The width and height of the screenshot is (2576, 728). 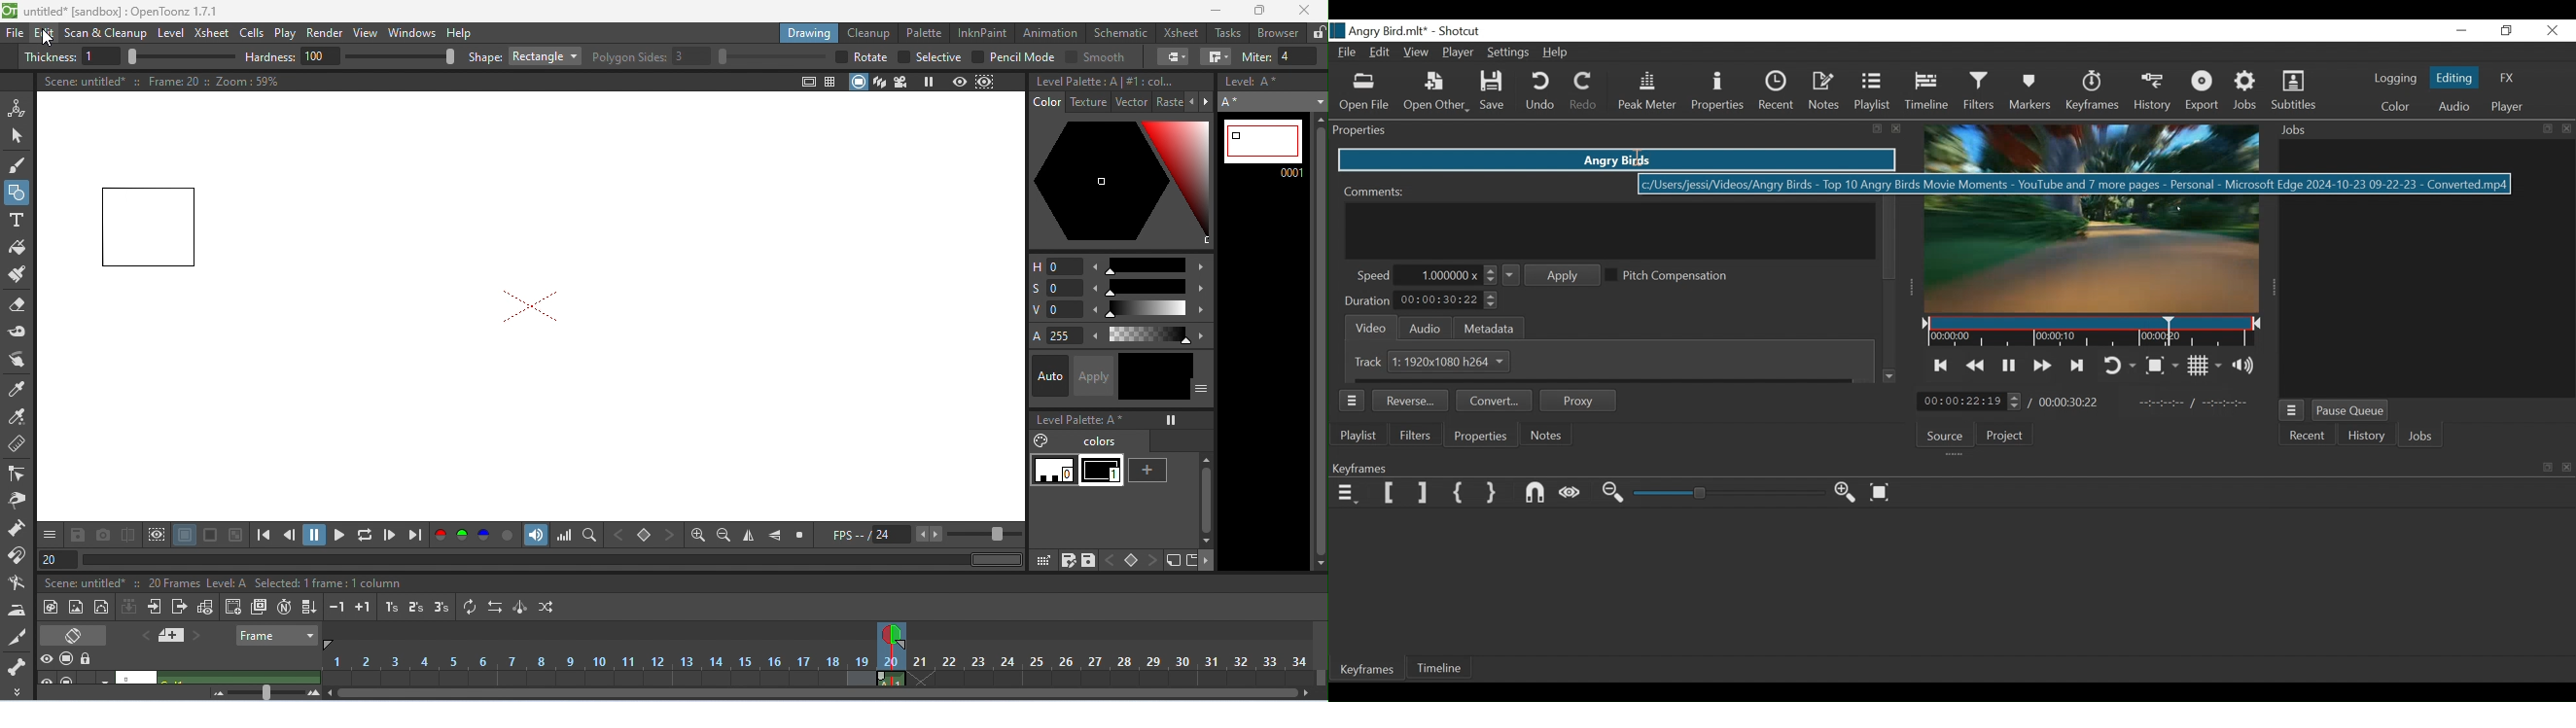 I want to click on Properties, so click(x=1717, y=91).